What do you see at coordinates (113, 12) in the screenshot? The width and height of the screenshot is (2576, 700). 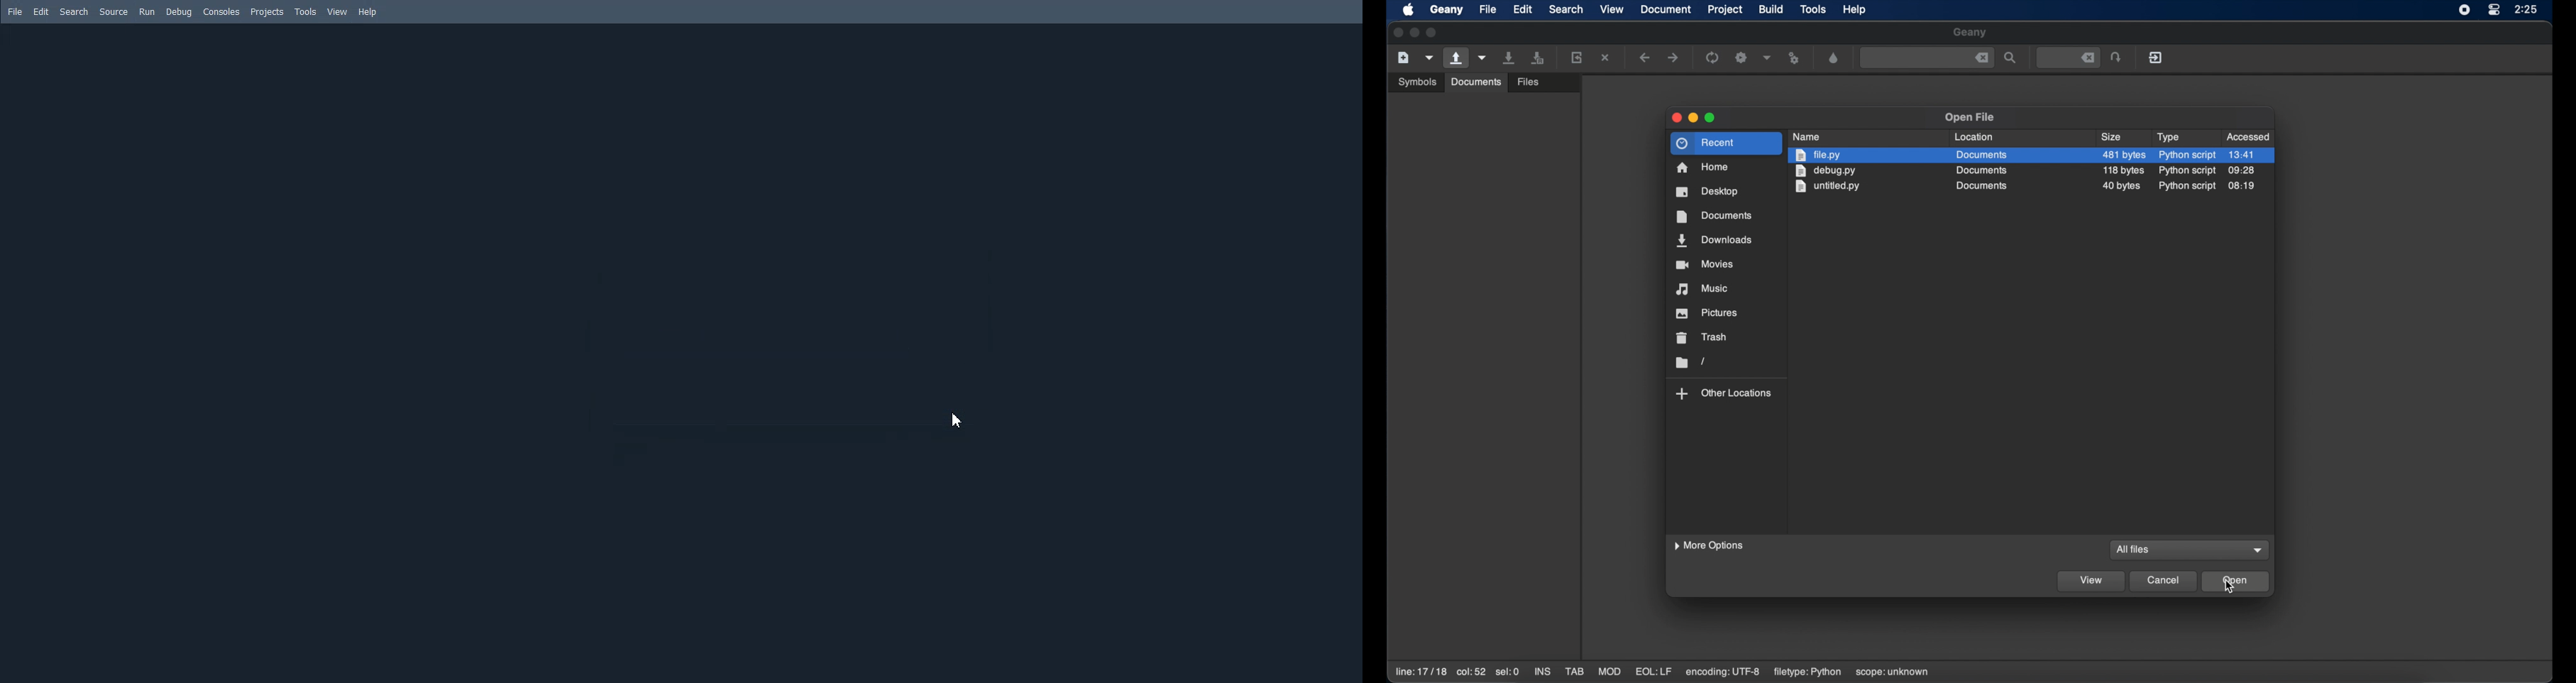 I see `Source` at bounding box center [113, 12].